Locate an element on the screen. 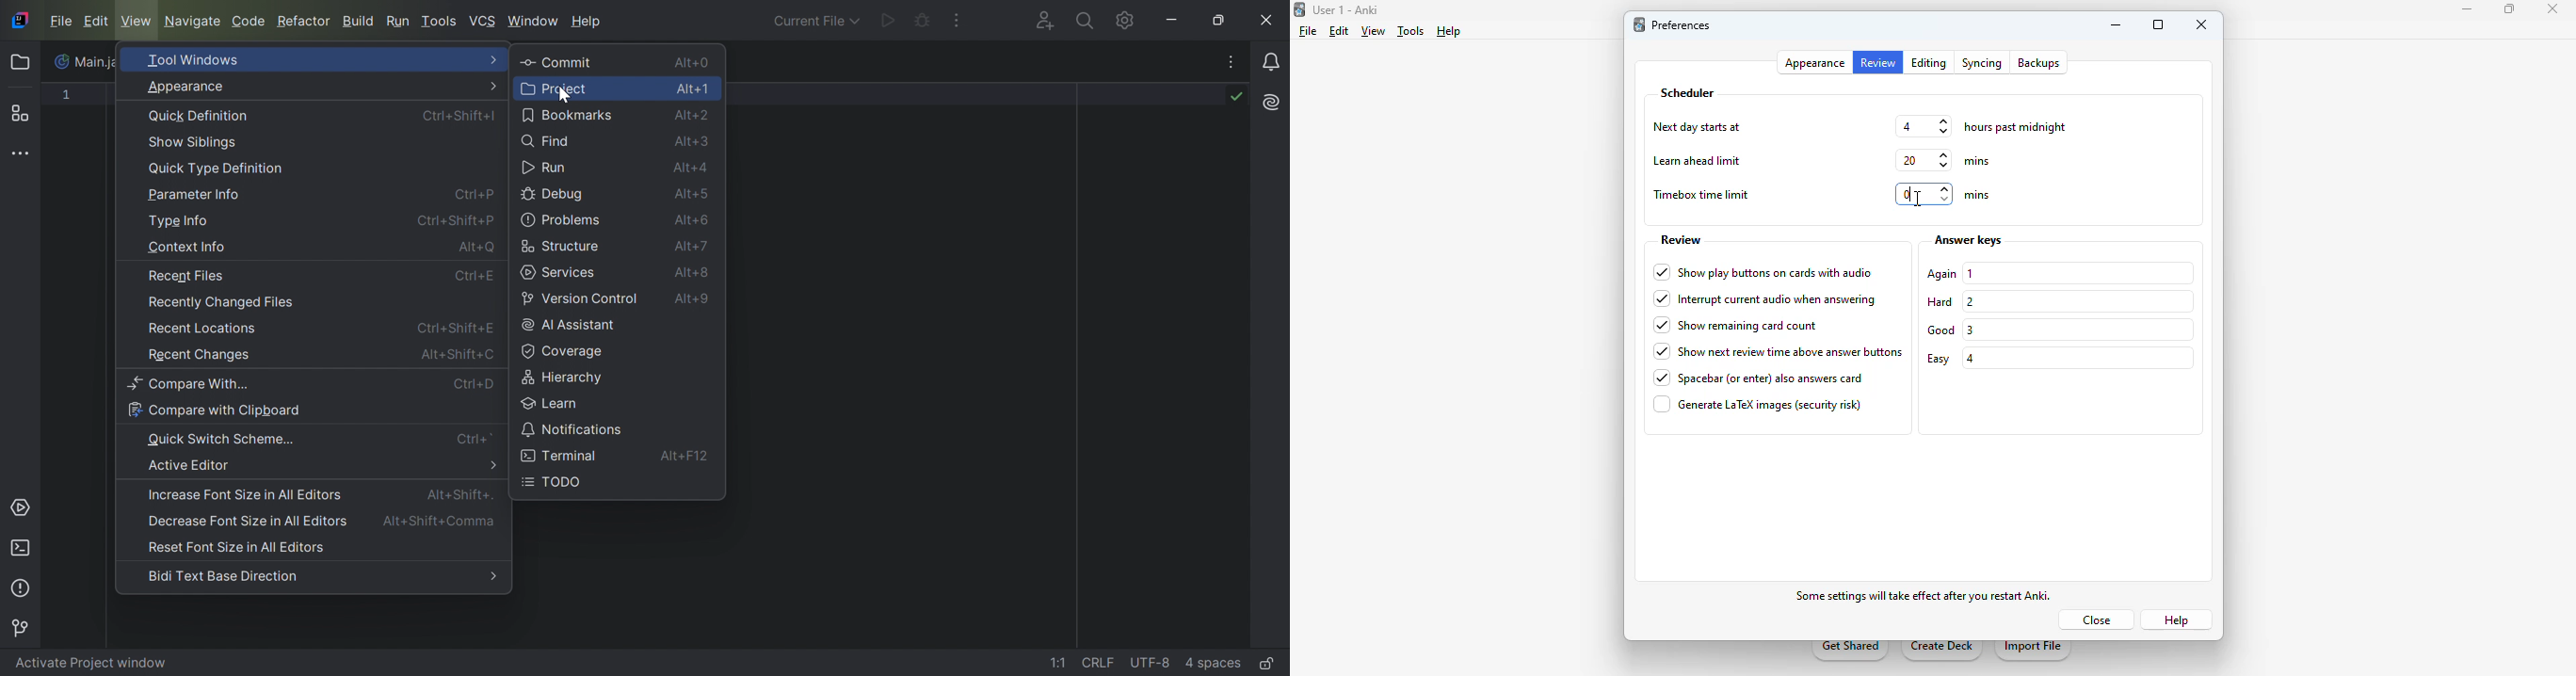  minimize is located at coordinates (2116, 24).